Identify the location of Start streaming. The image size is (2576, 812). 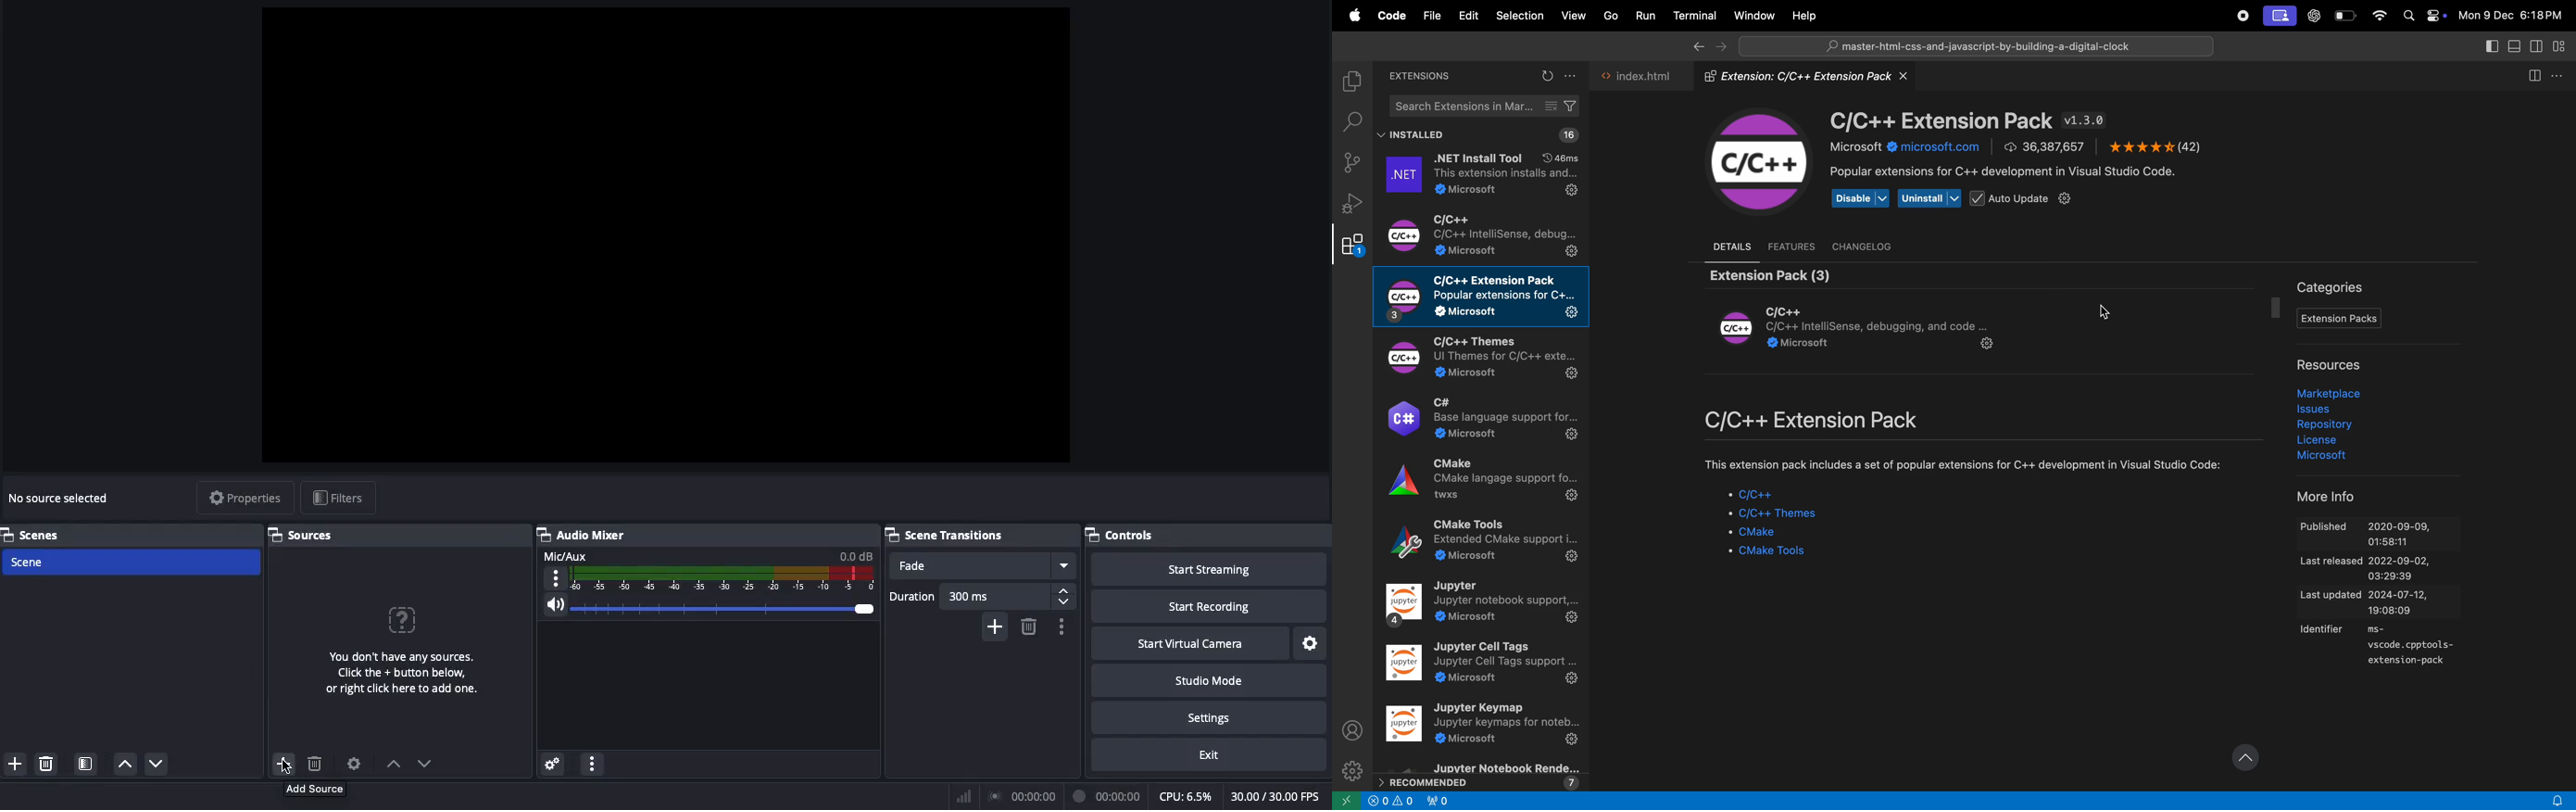
(1215, 565).